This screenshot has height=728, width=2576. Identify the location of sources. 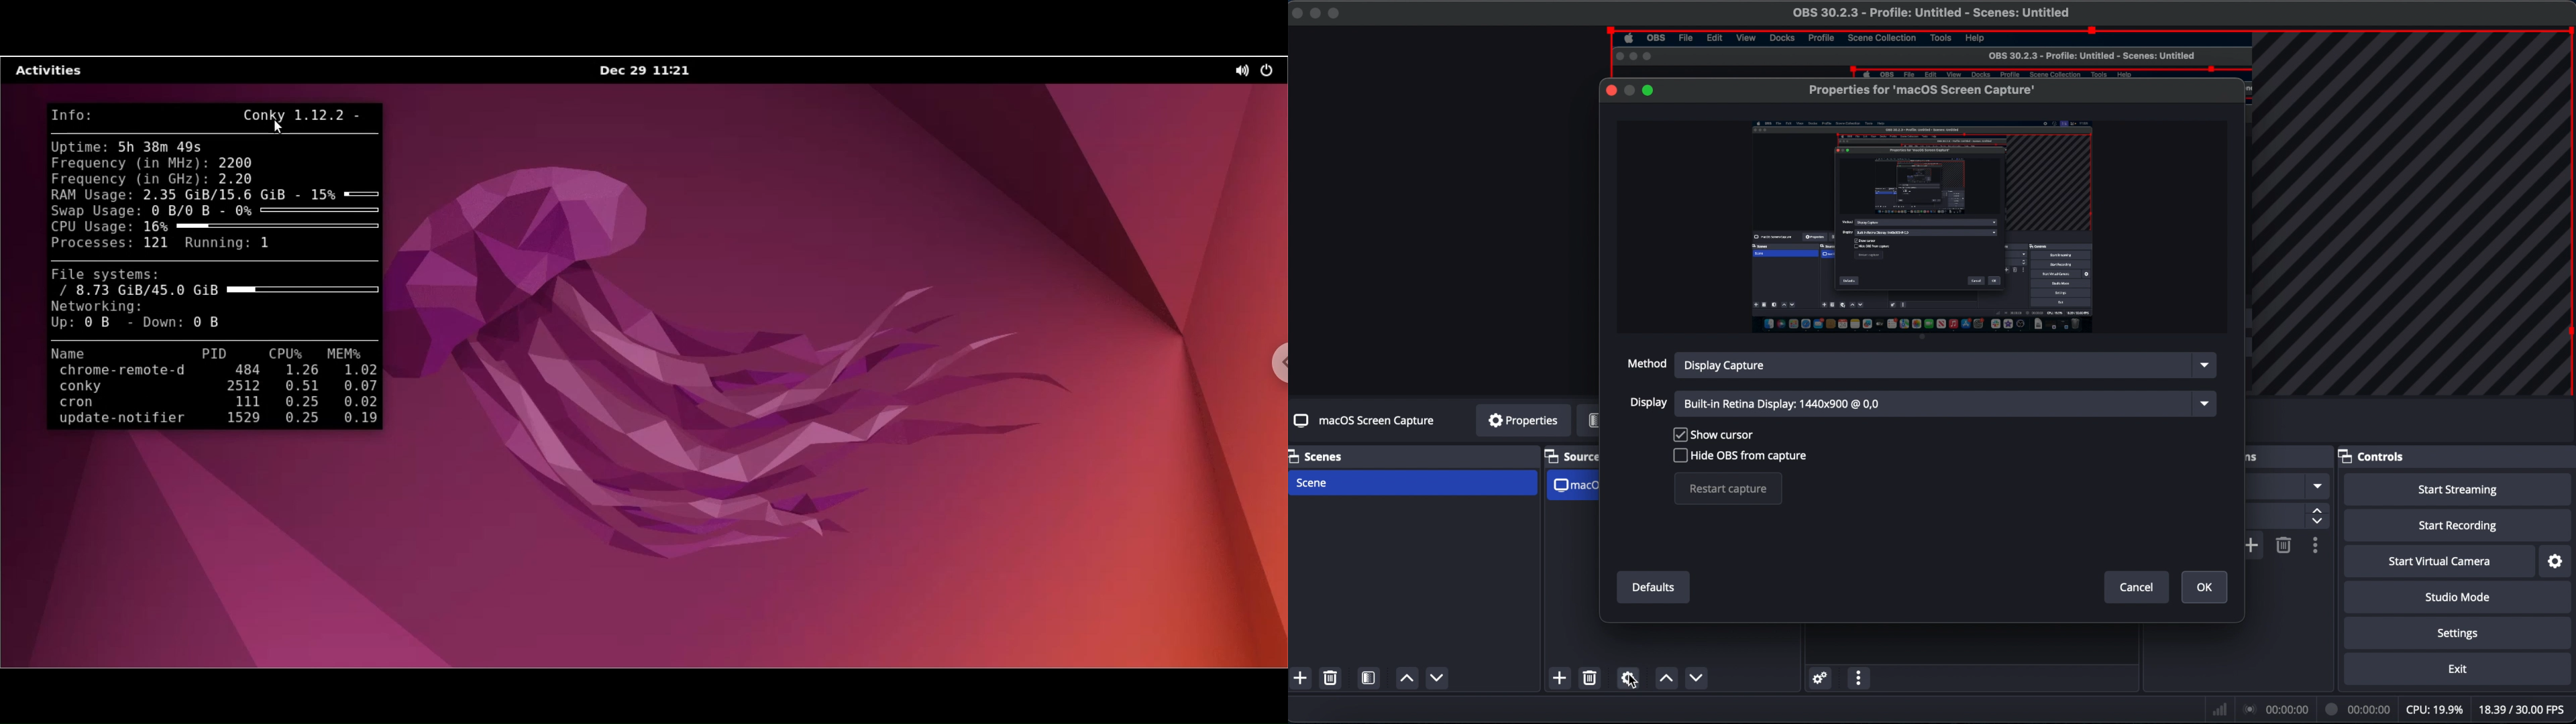
(1573, 457).